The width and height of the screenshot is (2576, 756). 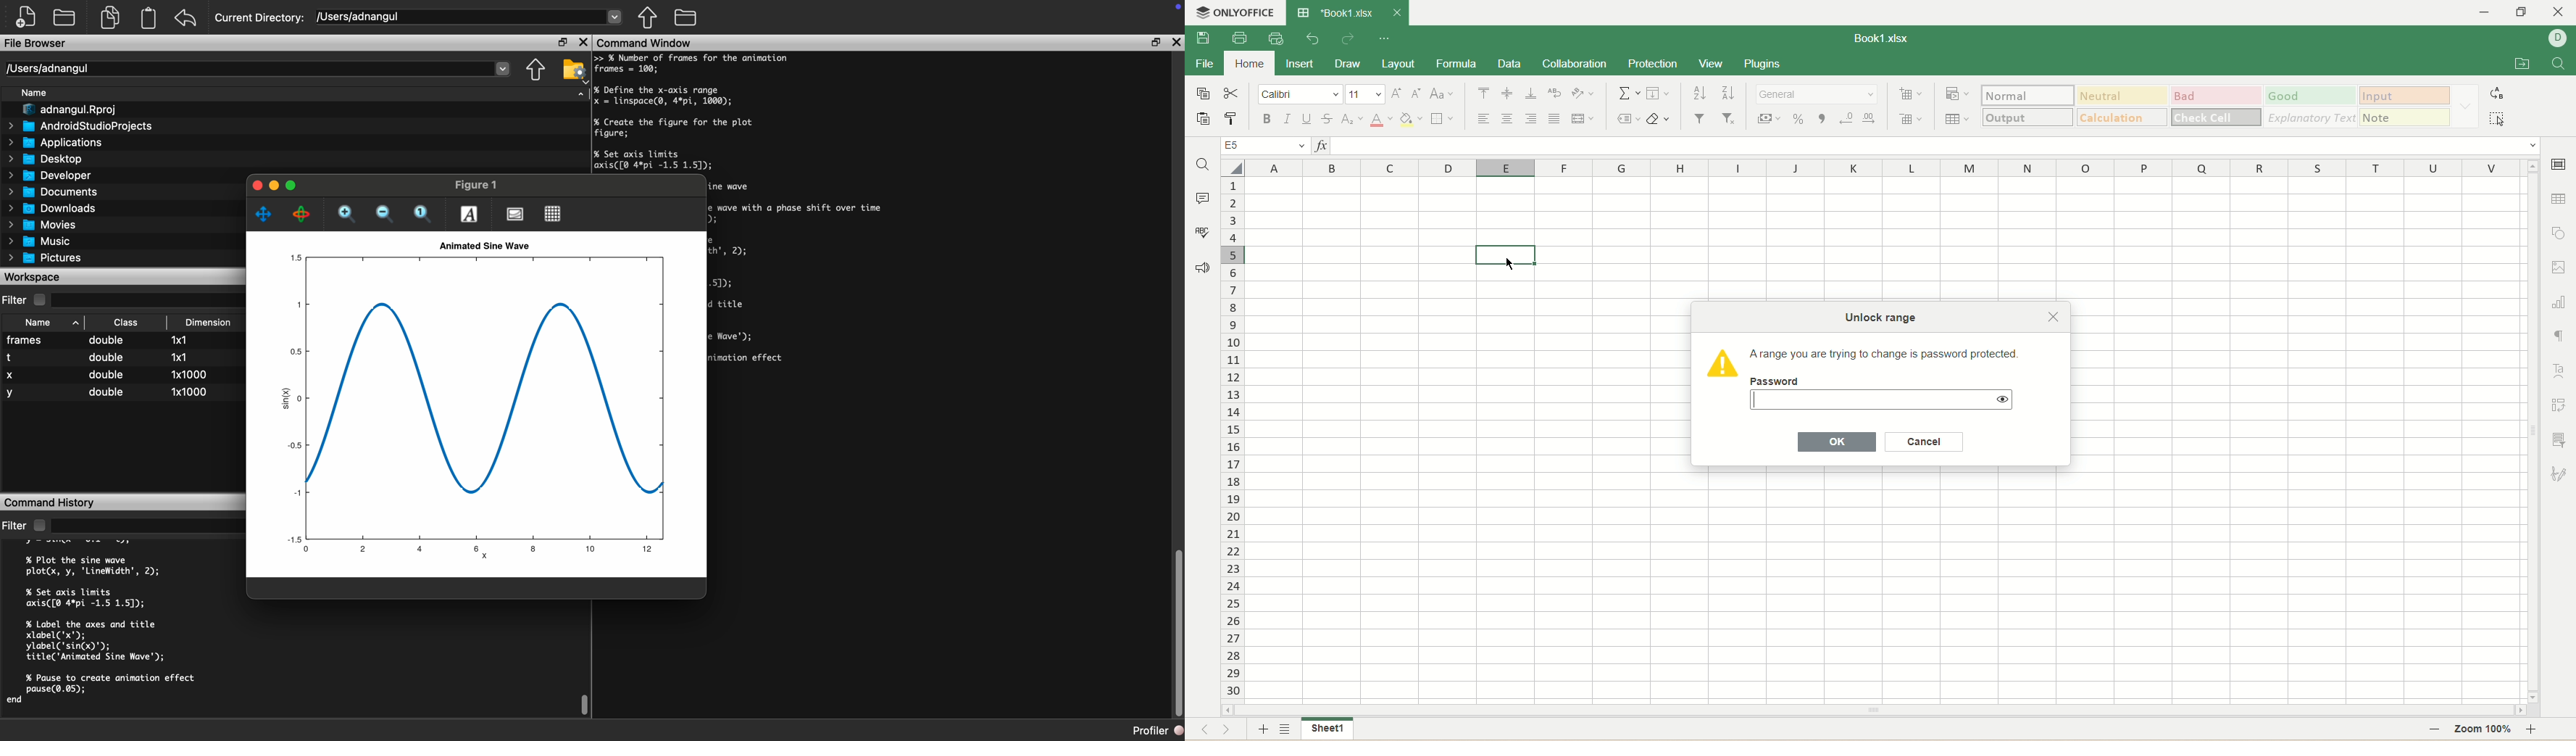 I want to click on replace, so click(x=2501, y=95).